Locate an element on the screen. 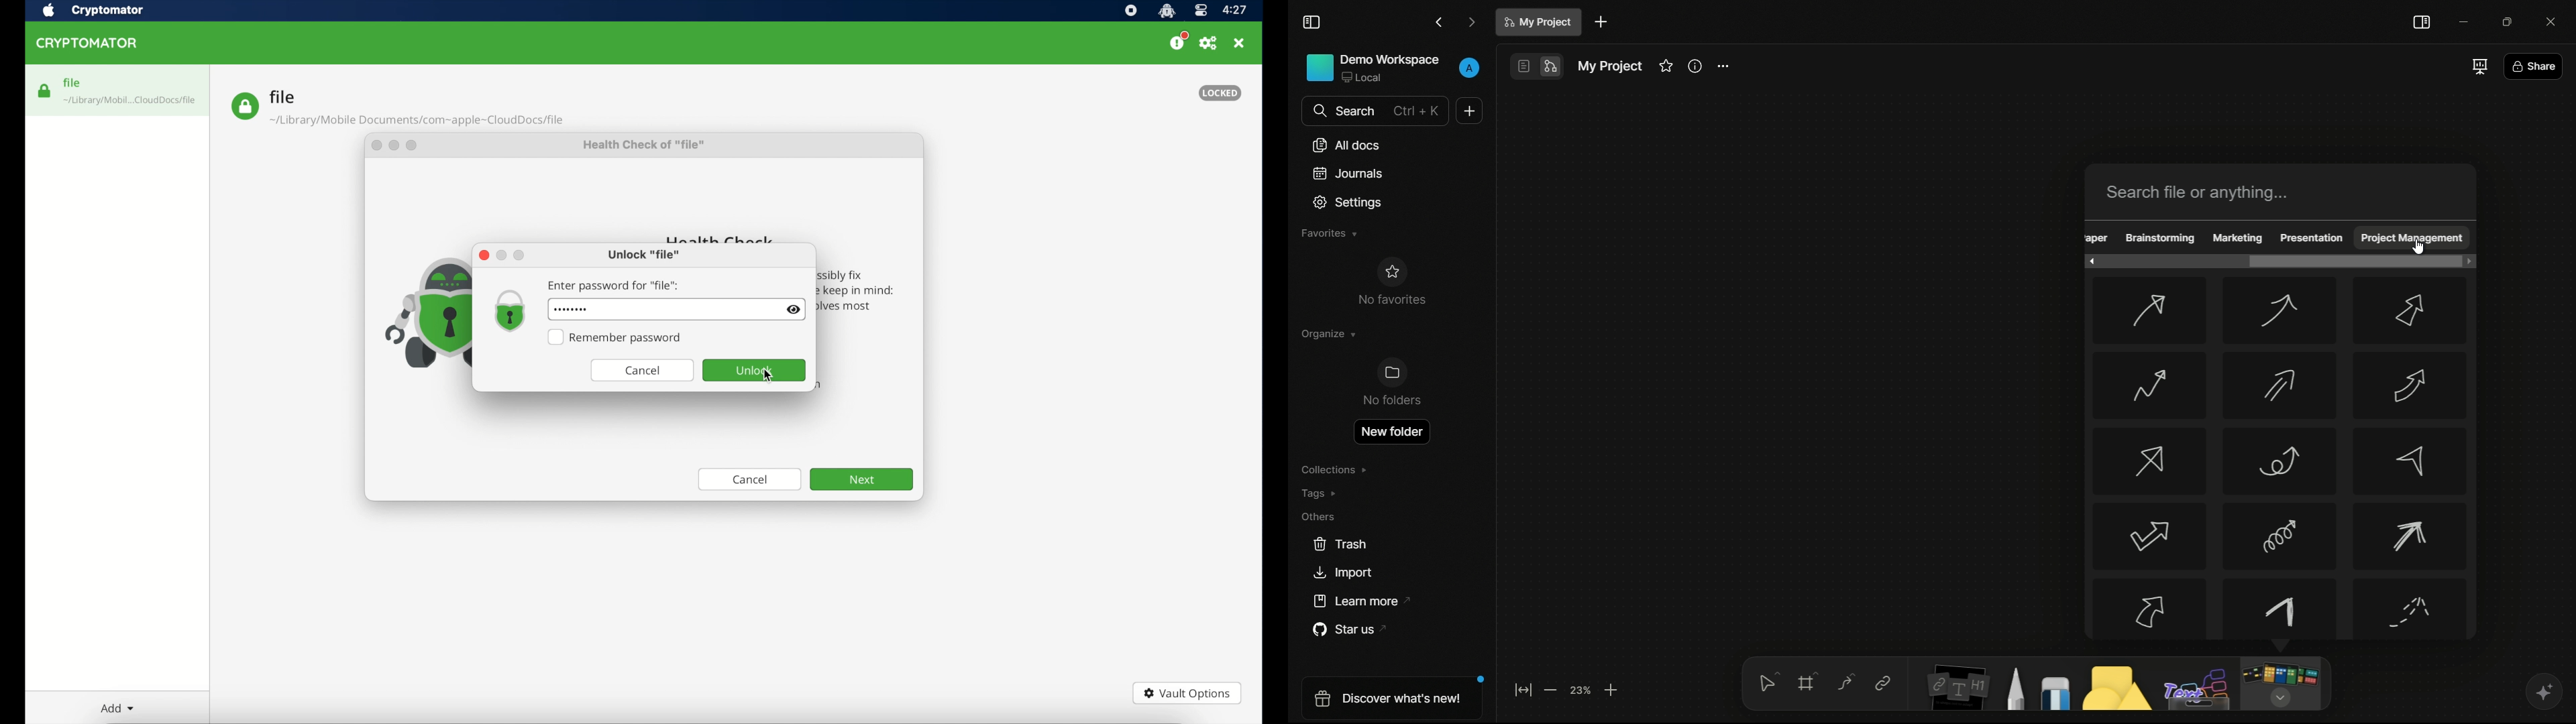 This screenshot has width=2576, height=728. arrow-4 is located at coordinates (2147, 385).